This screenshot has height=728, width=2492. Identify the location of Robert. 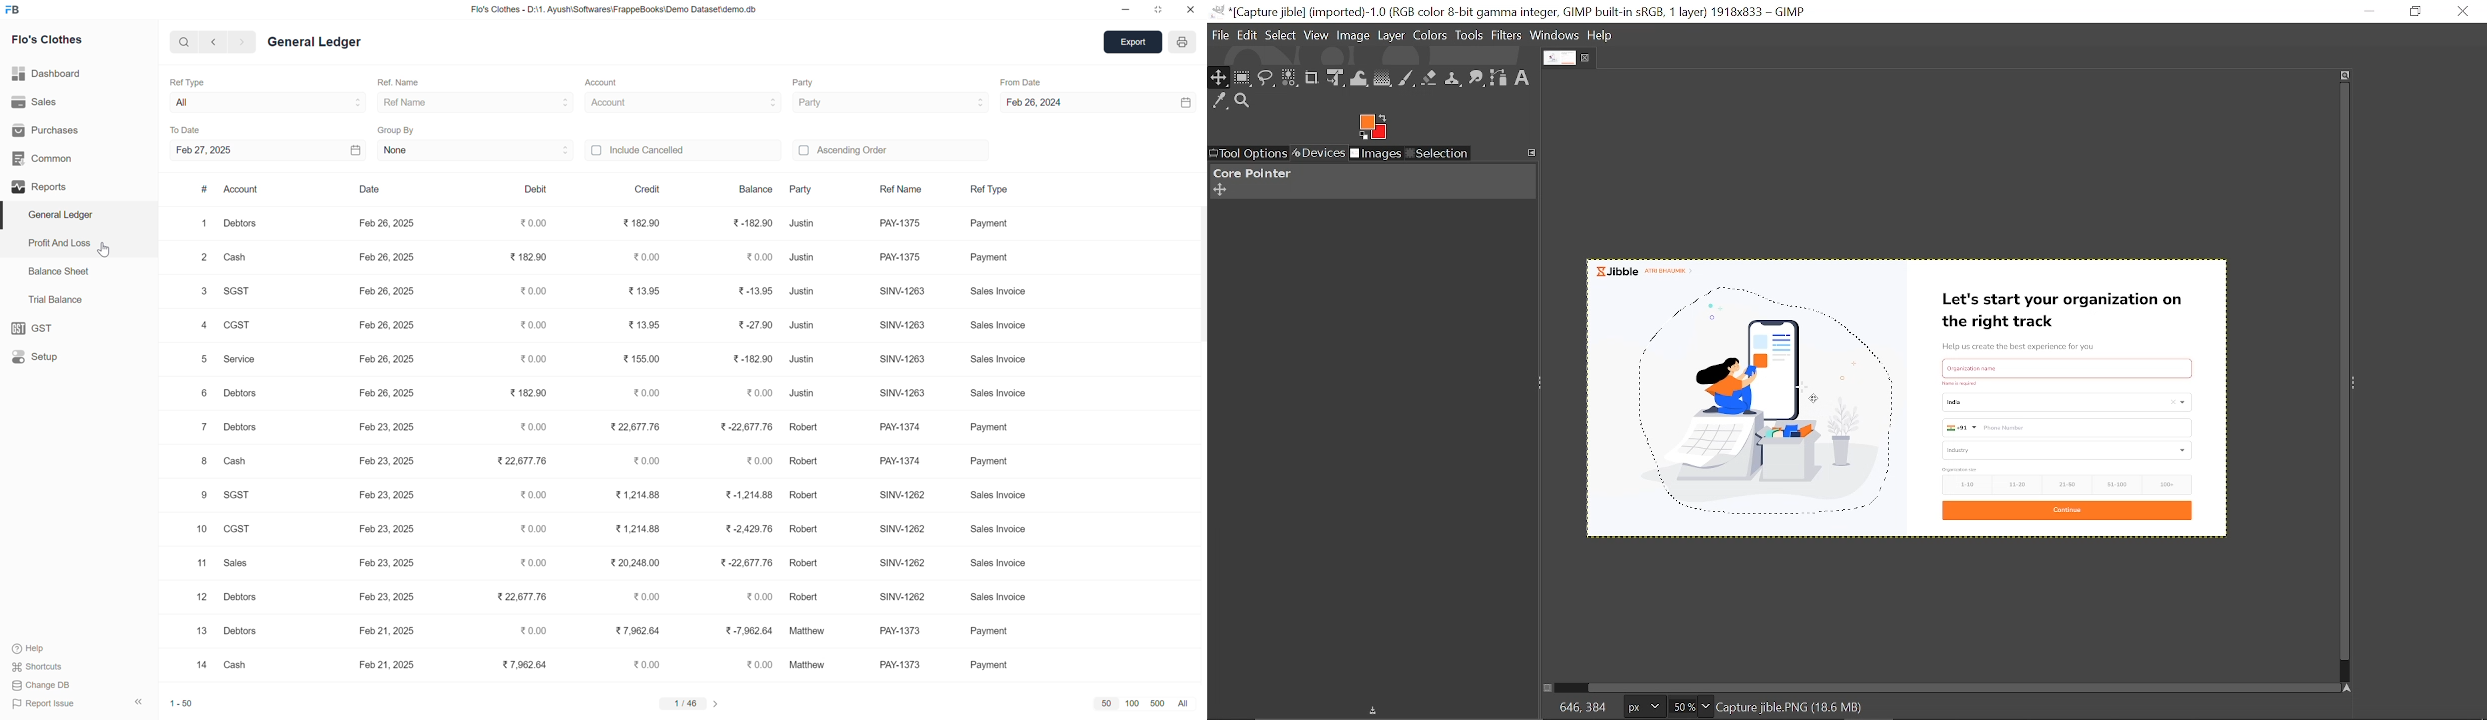
(805, 428).